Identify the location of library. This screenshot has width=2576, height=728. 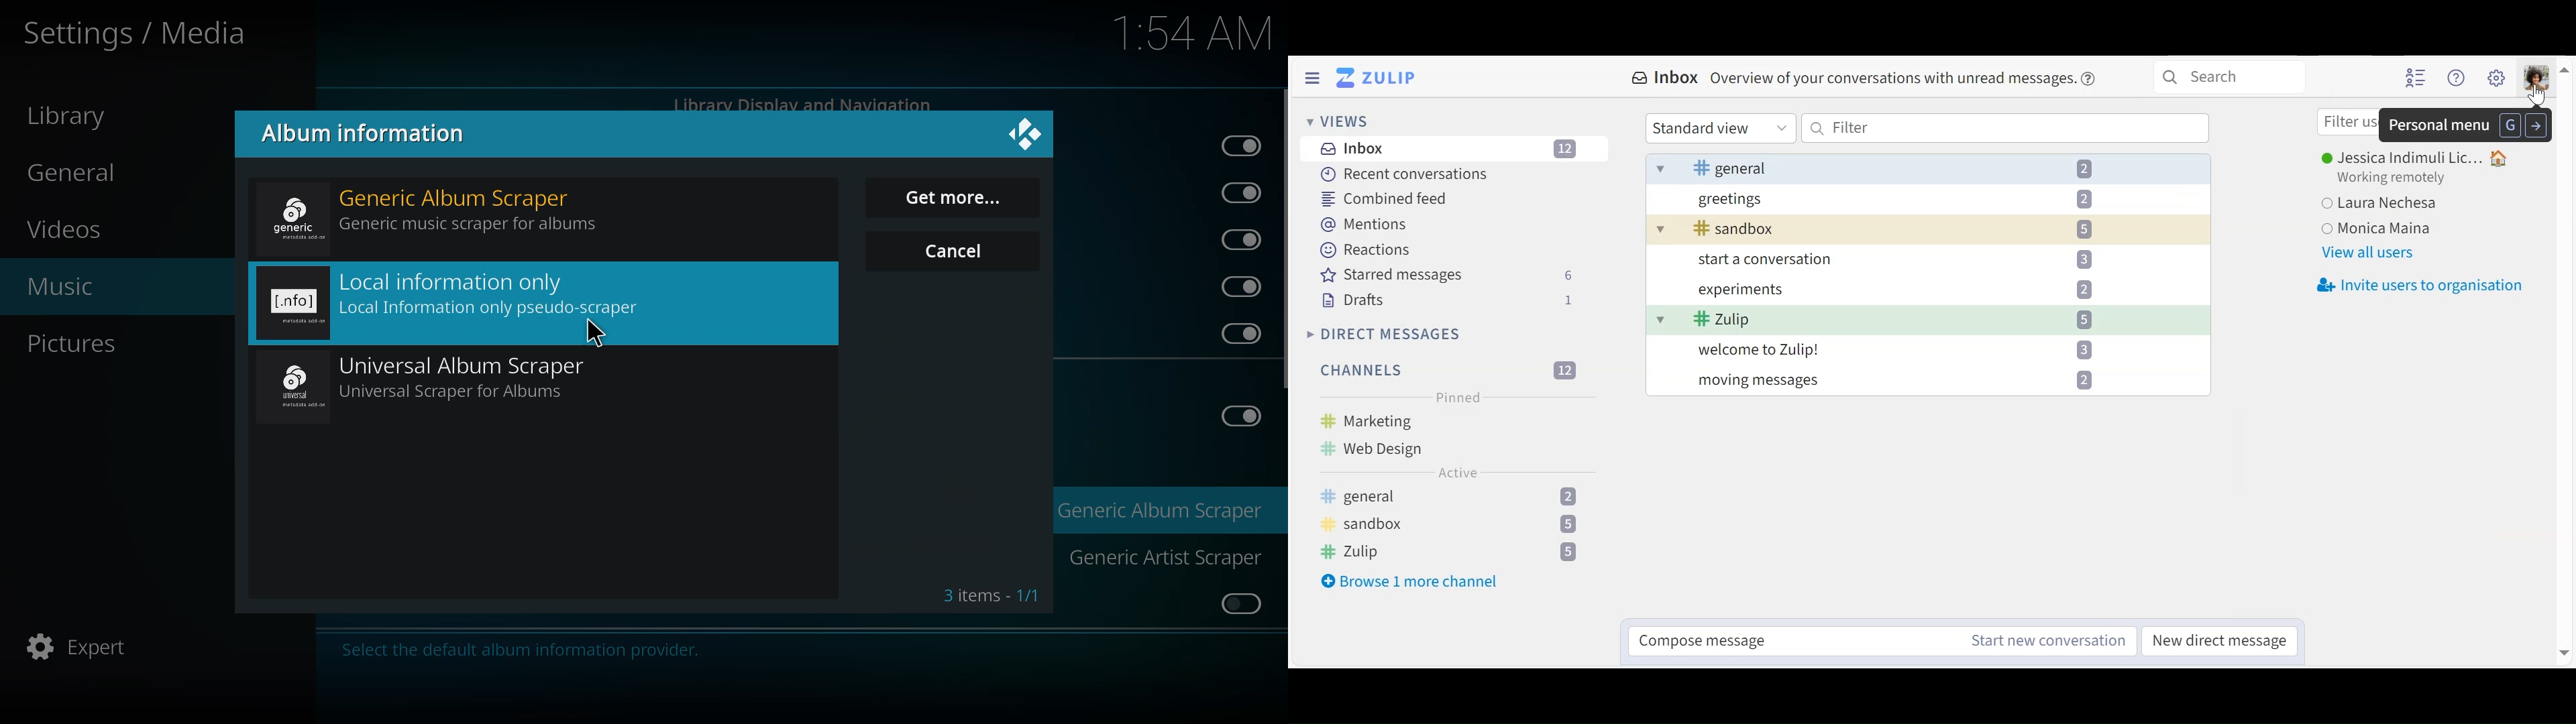
(72, 117).